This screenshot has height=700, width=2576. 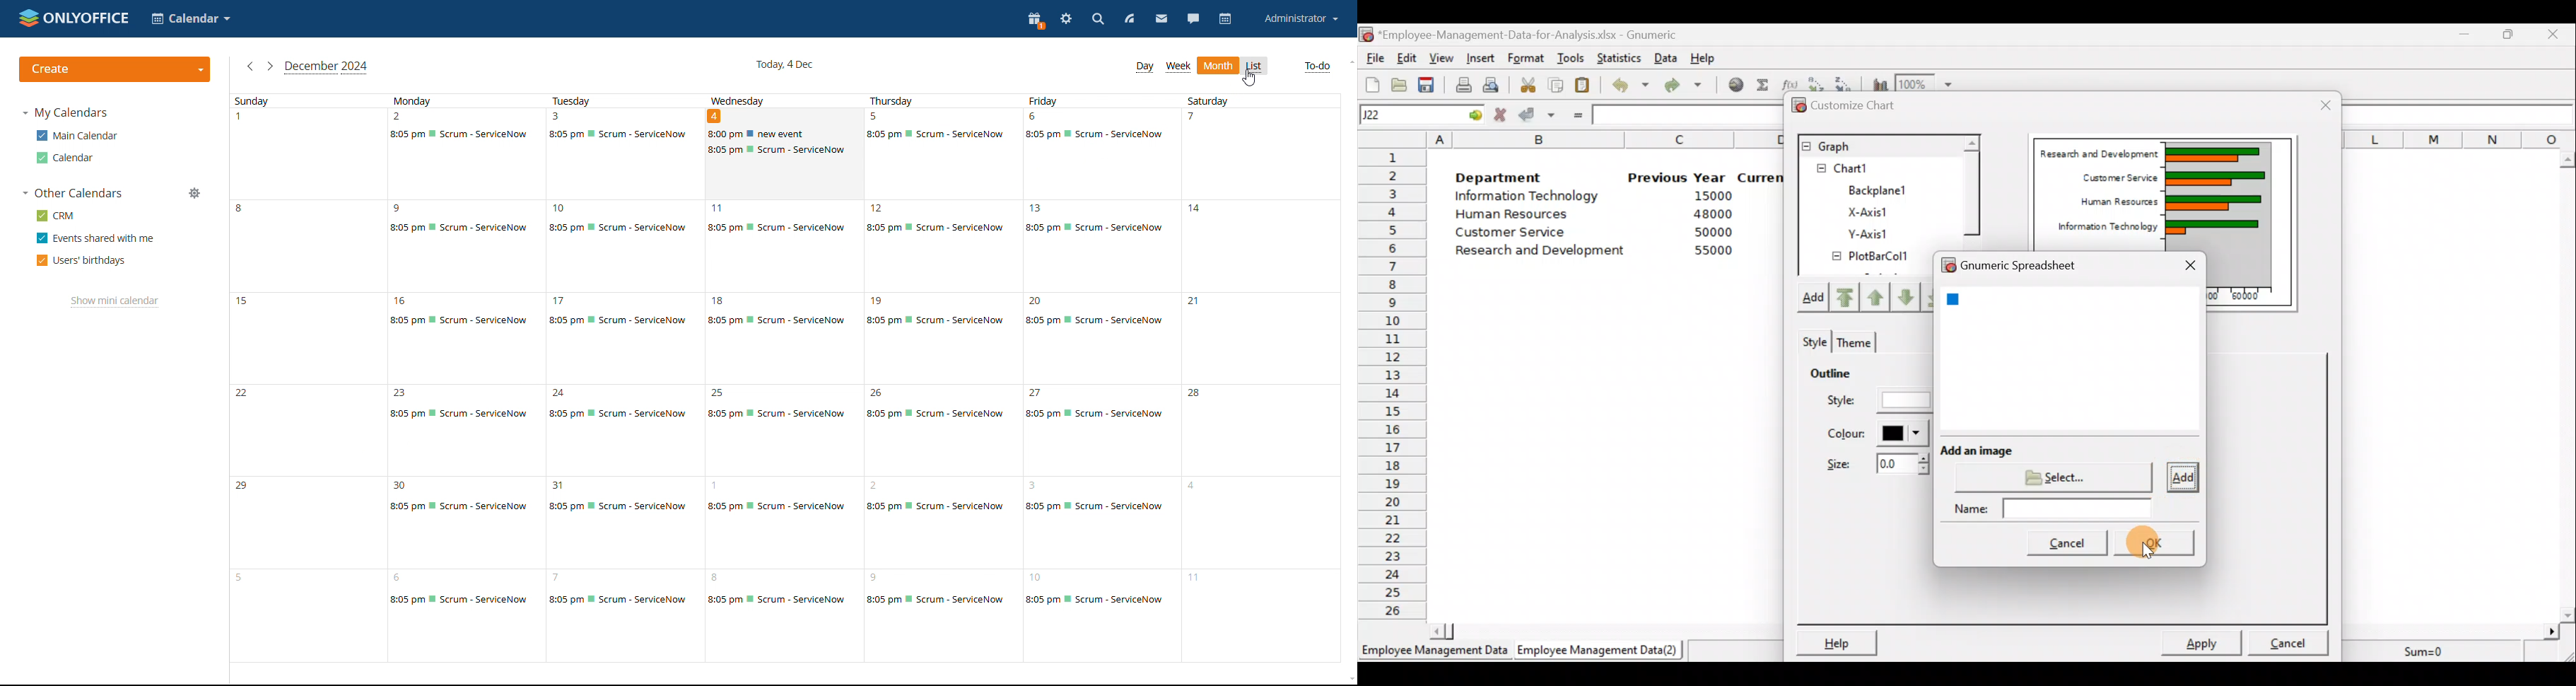 I want to click on Insert a chart, so click(x=1878, y=83).